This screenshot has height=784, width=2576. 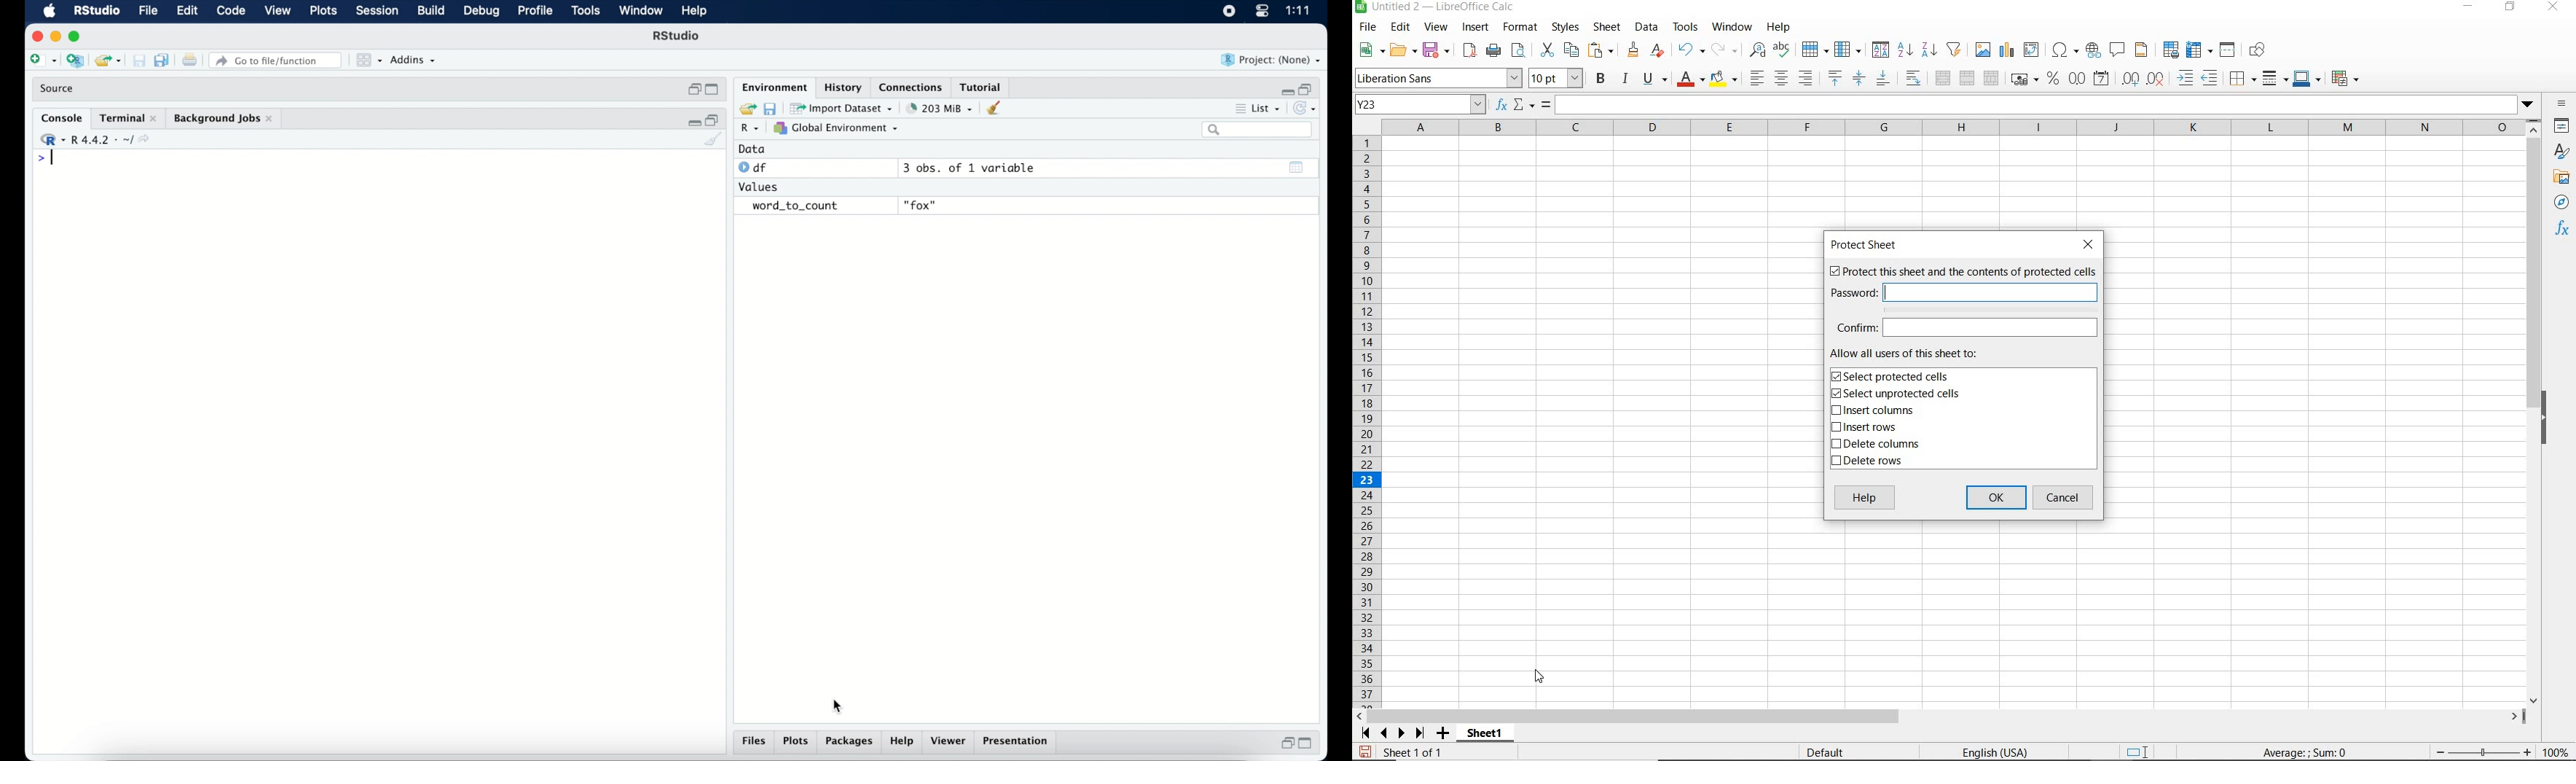 I want to click on zoom in or zoom out, so click(x=2476, y=750).